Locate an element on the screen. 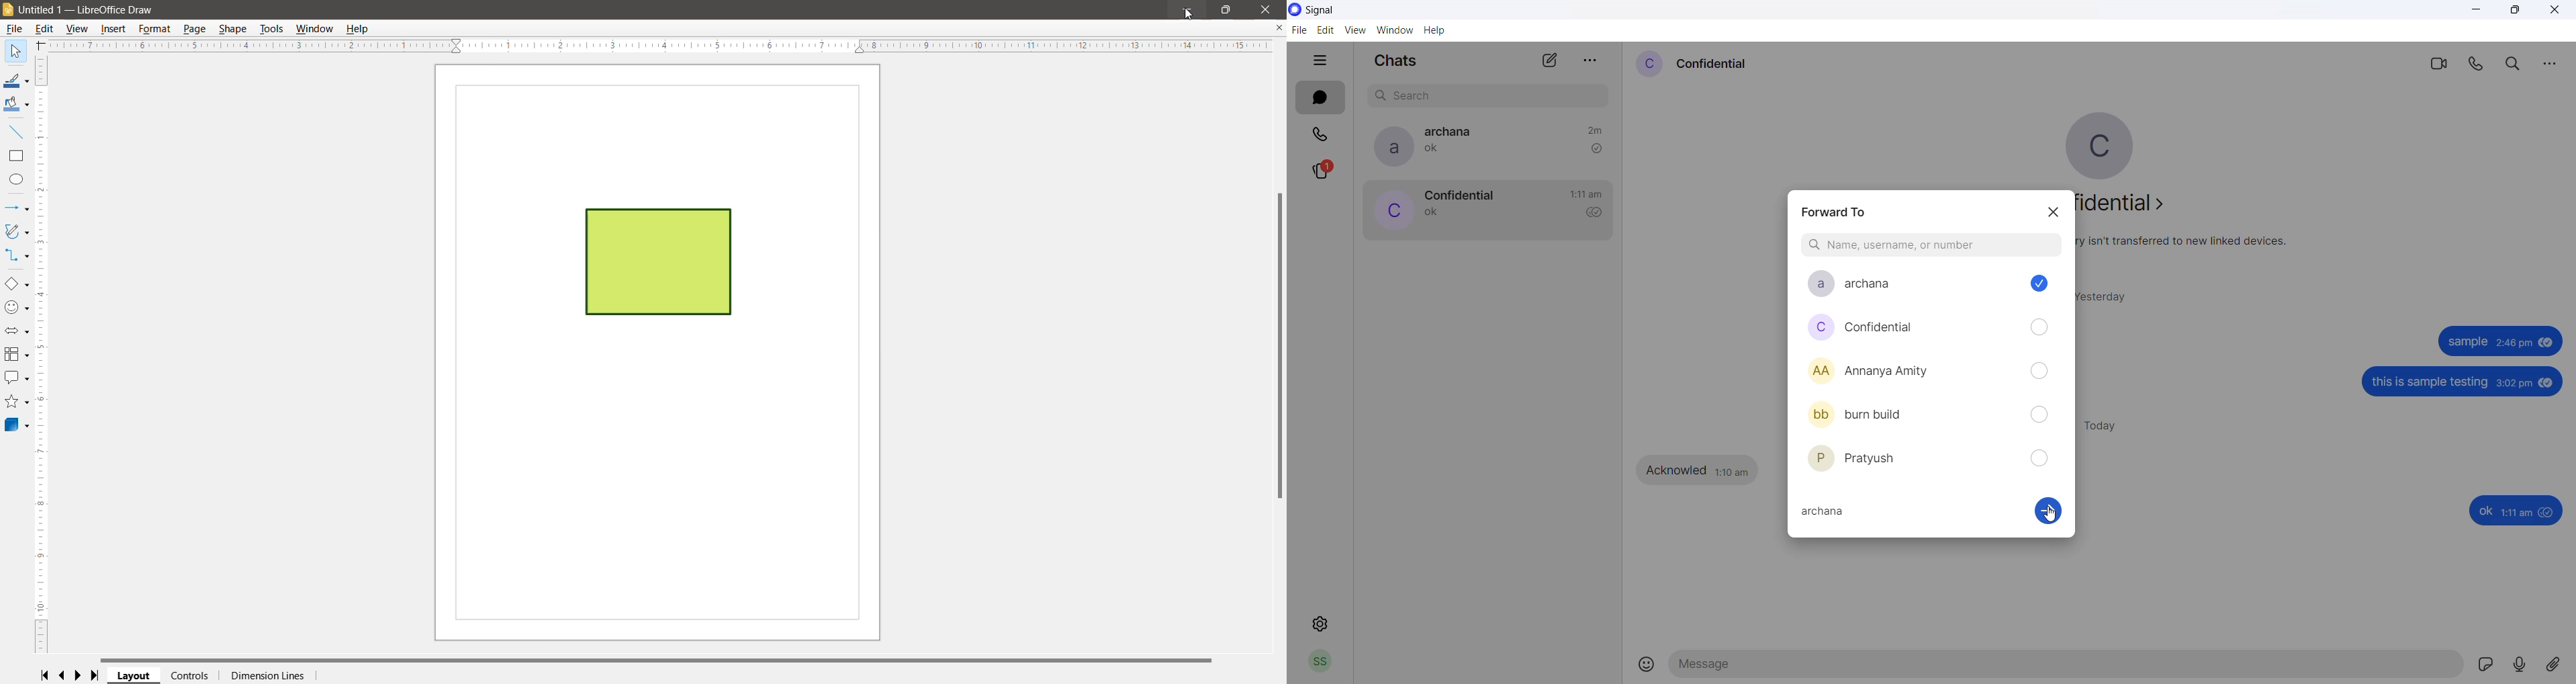  cursor is located at coordinates (2051, 513).